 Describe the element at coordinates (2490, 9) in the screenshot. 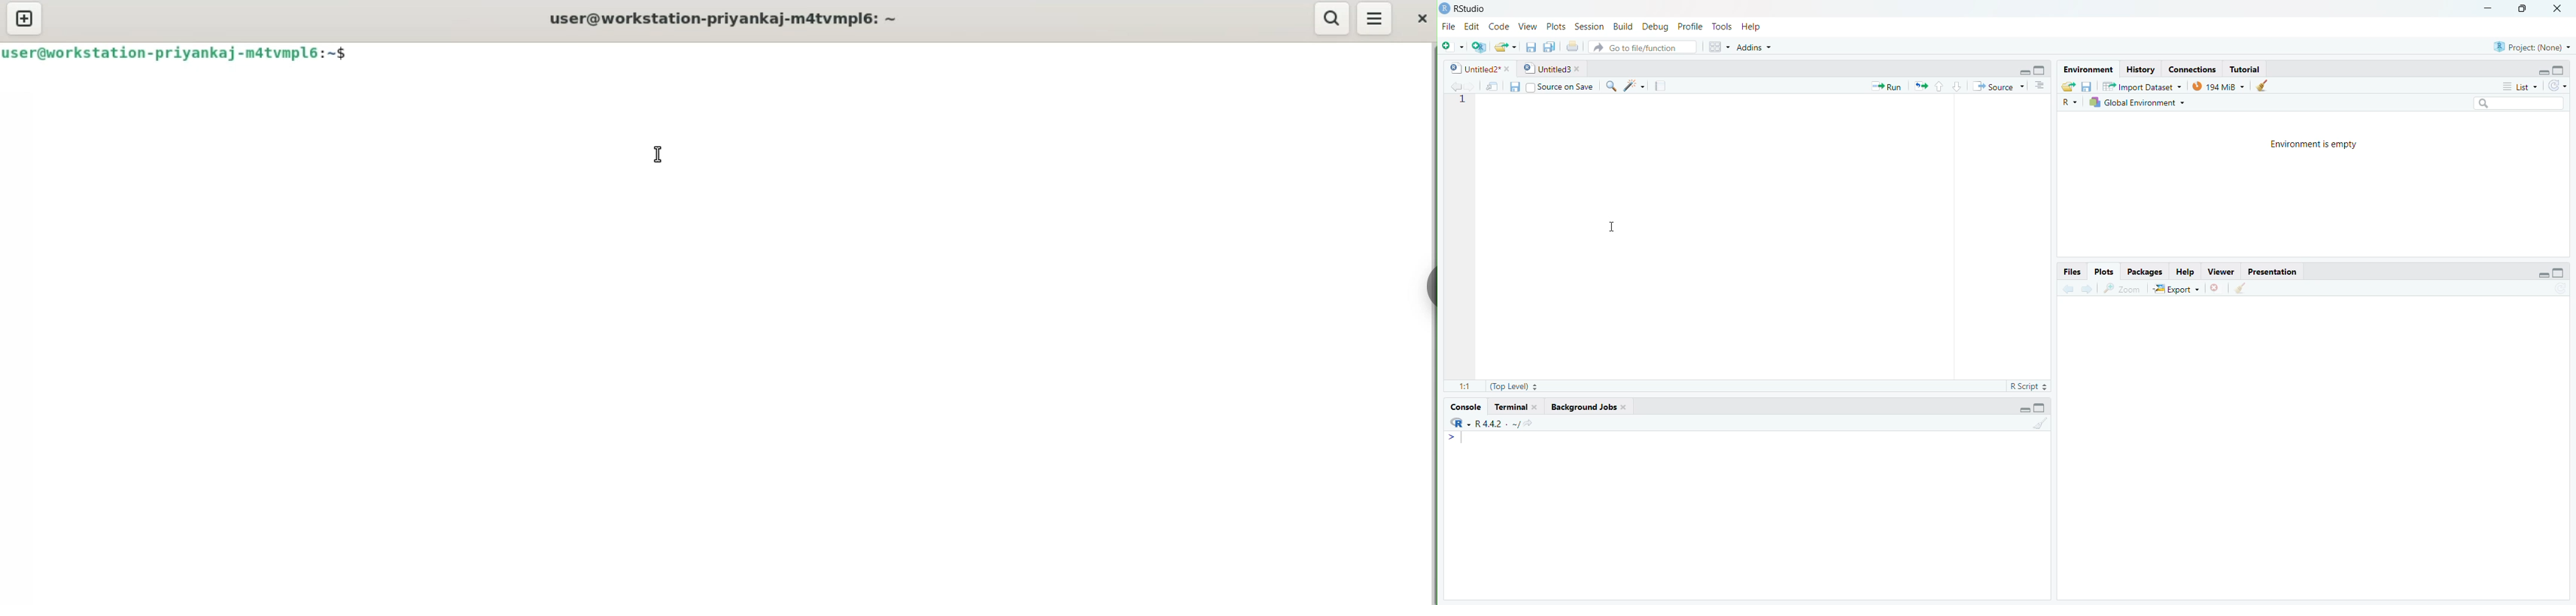

I see `Minimize` at that location.